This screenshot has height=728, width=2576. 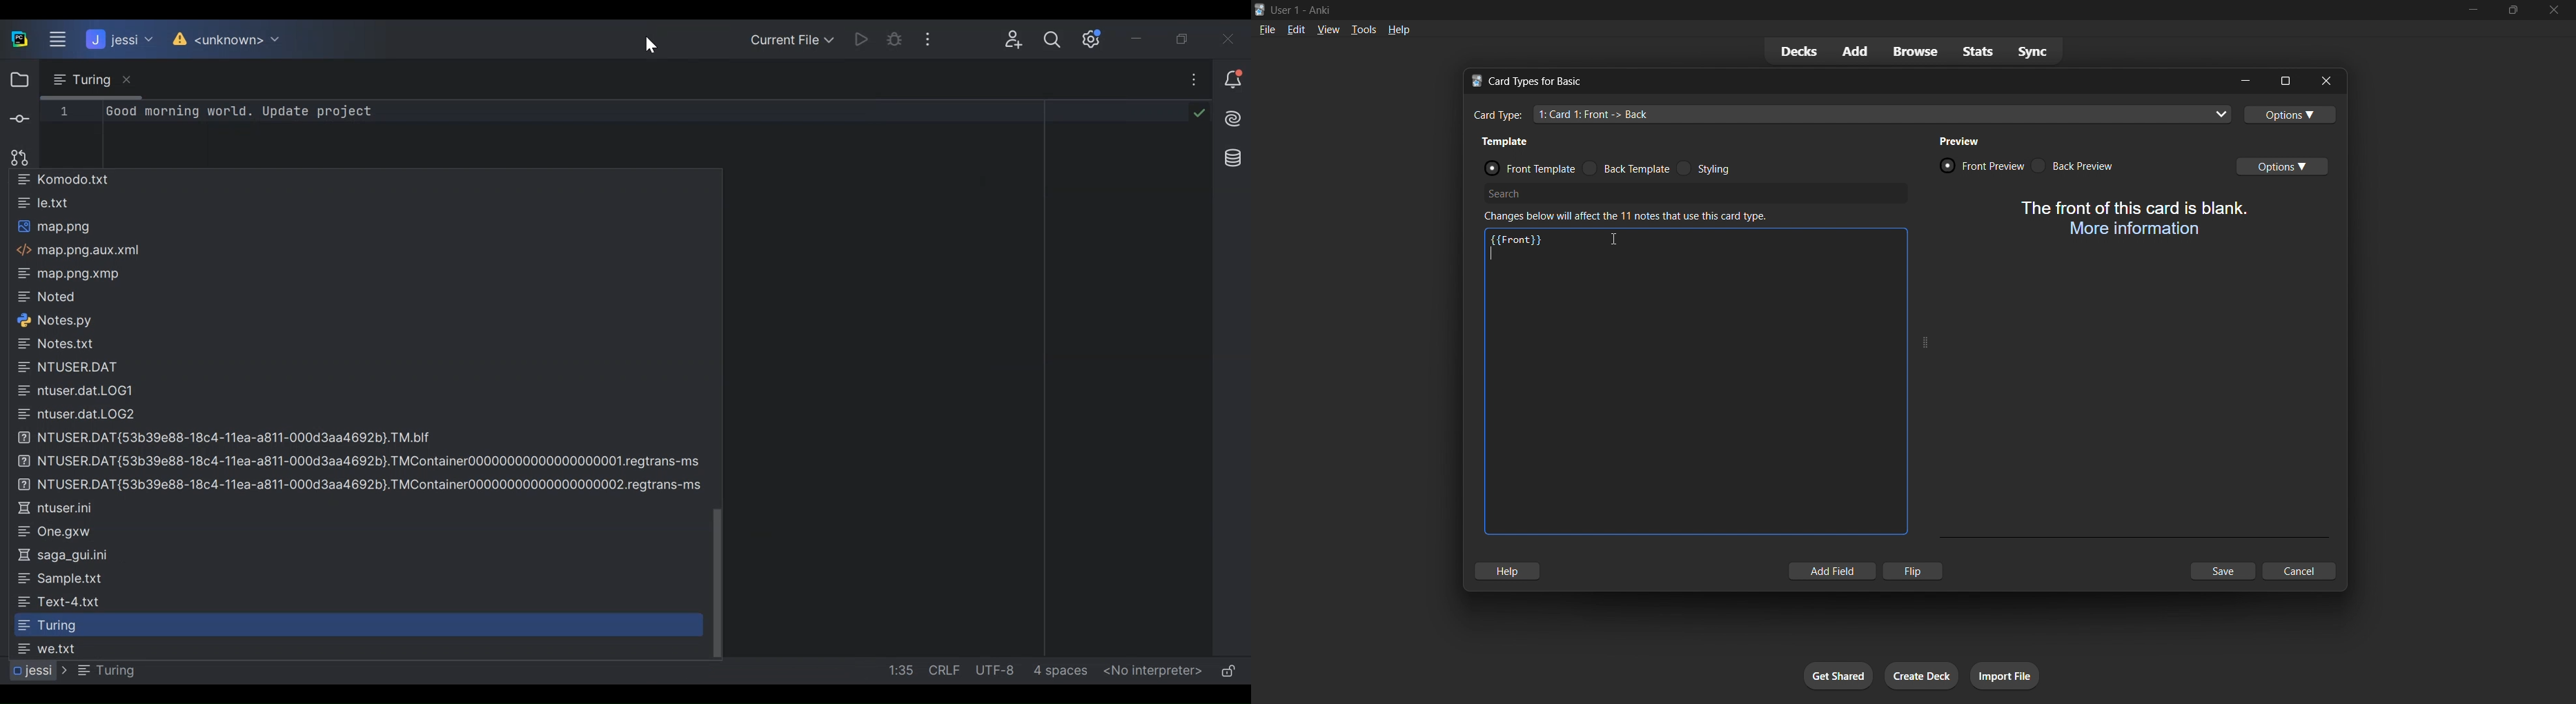 What do you see at coordinates (1361, 31) in the screenshot?
I see `tools` at bounding box center [1361, 31].